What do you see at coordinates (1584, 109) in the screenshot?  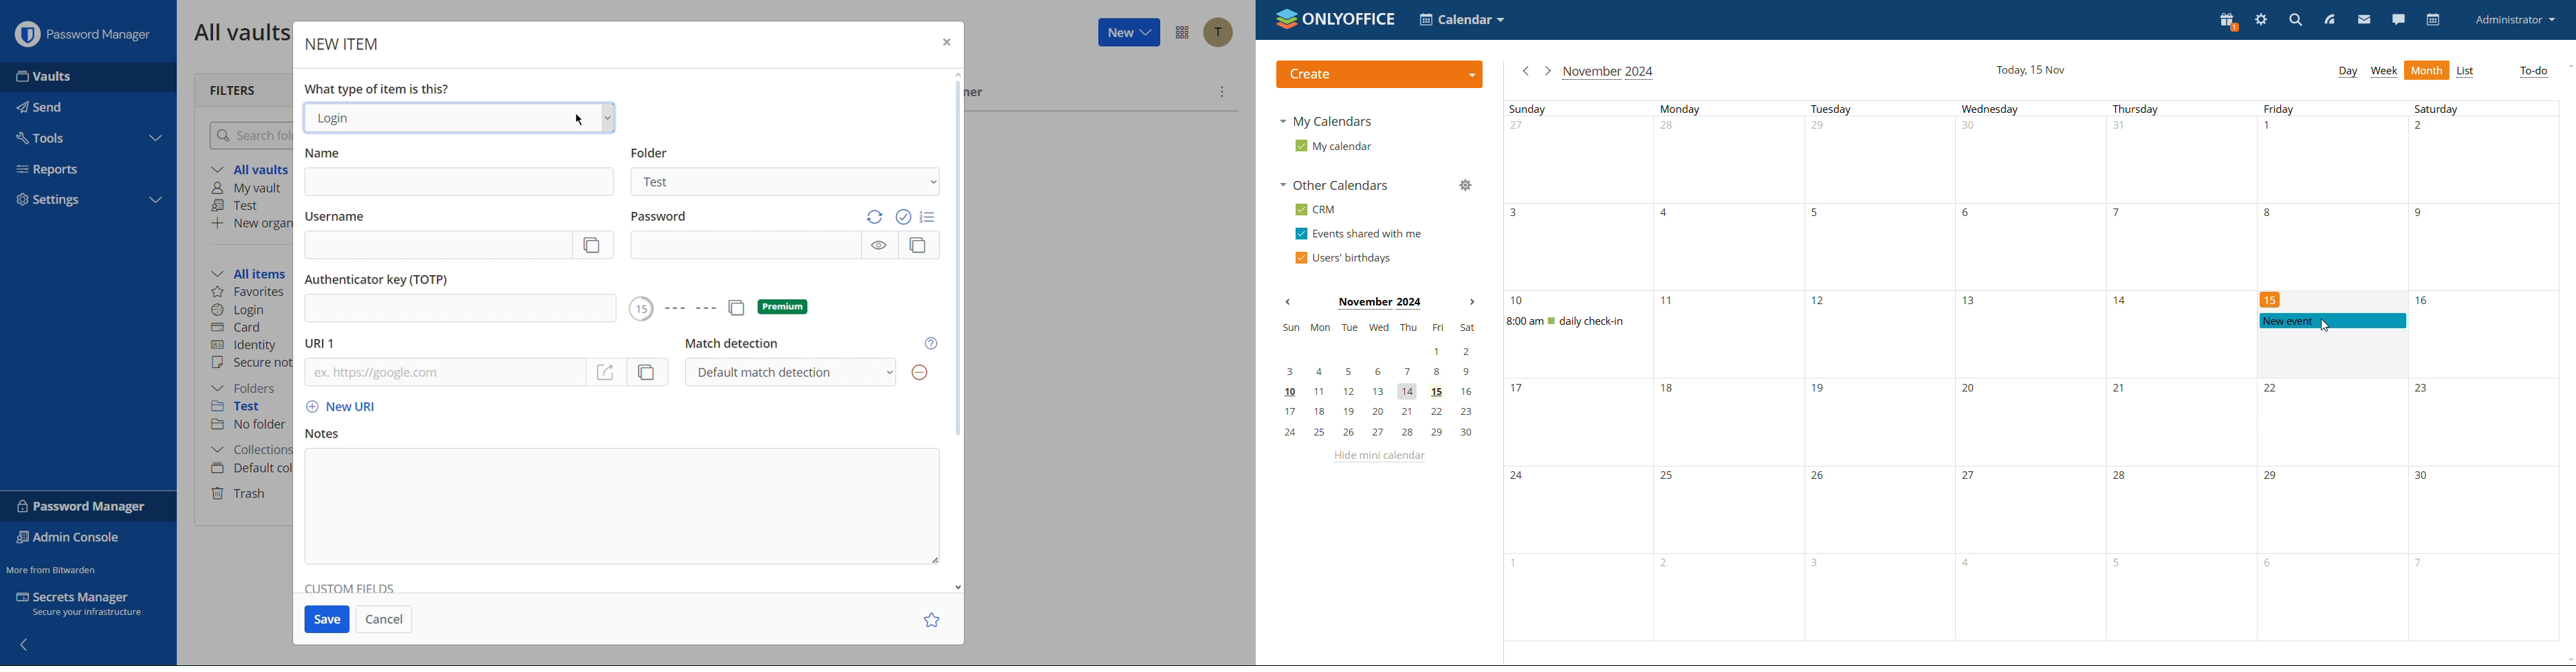 I see `individual day` at bounding box center [1584, 109].